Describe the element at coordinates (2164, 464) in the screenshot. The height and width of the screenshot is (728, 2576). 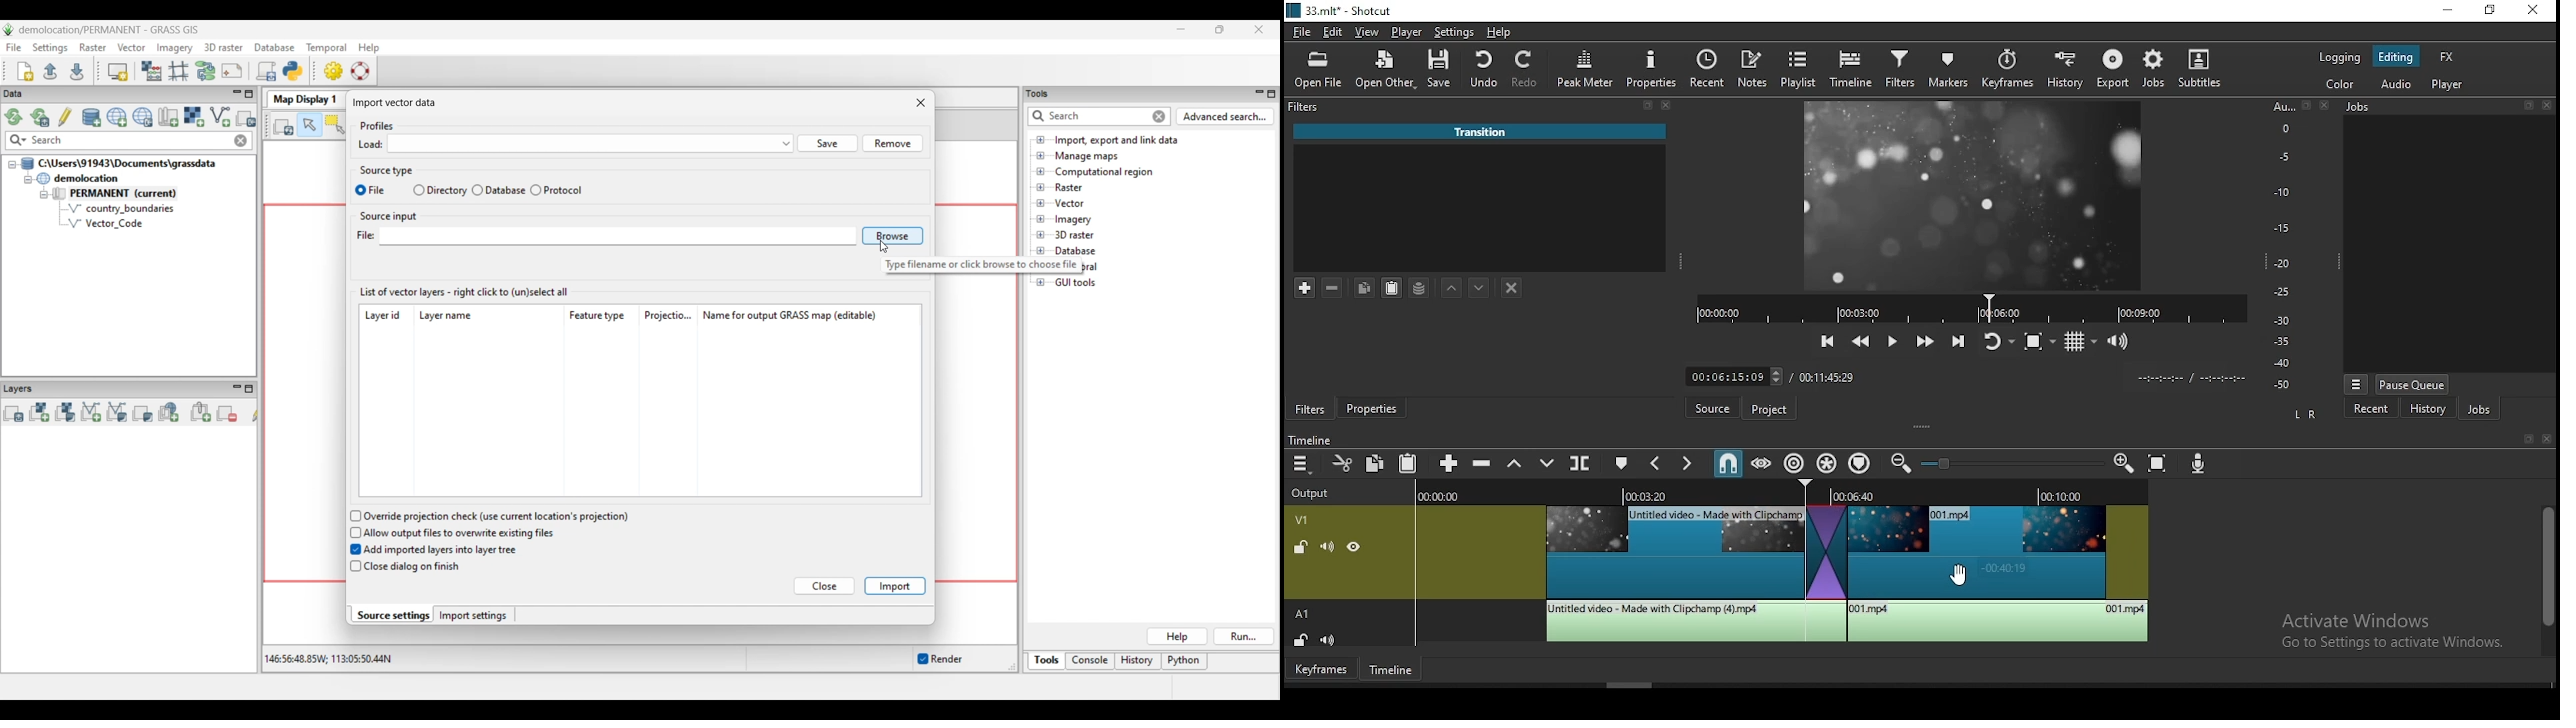
I see `zoom timeline to fit` at that location.